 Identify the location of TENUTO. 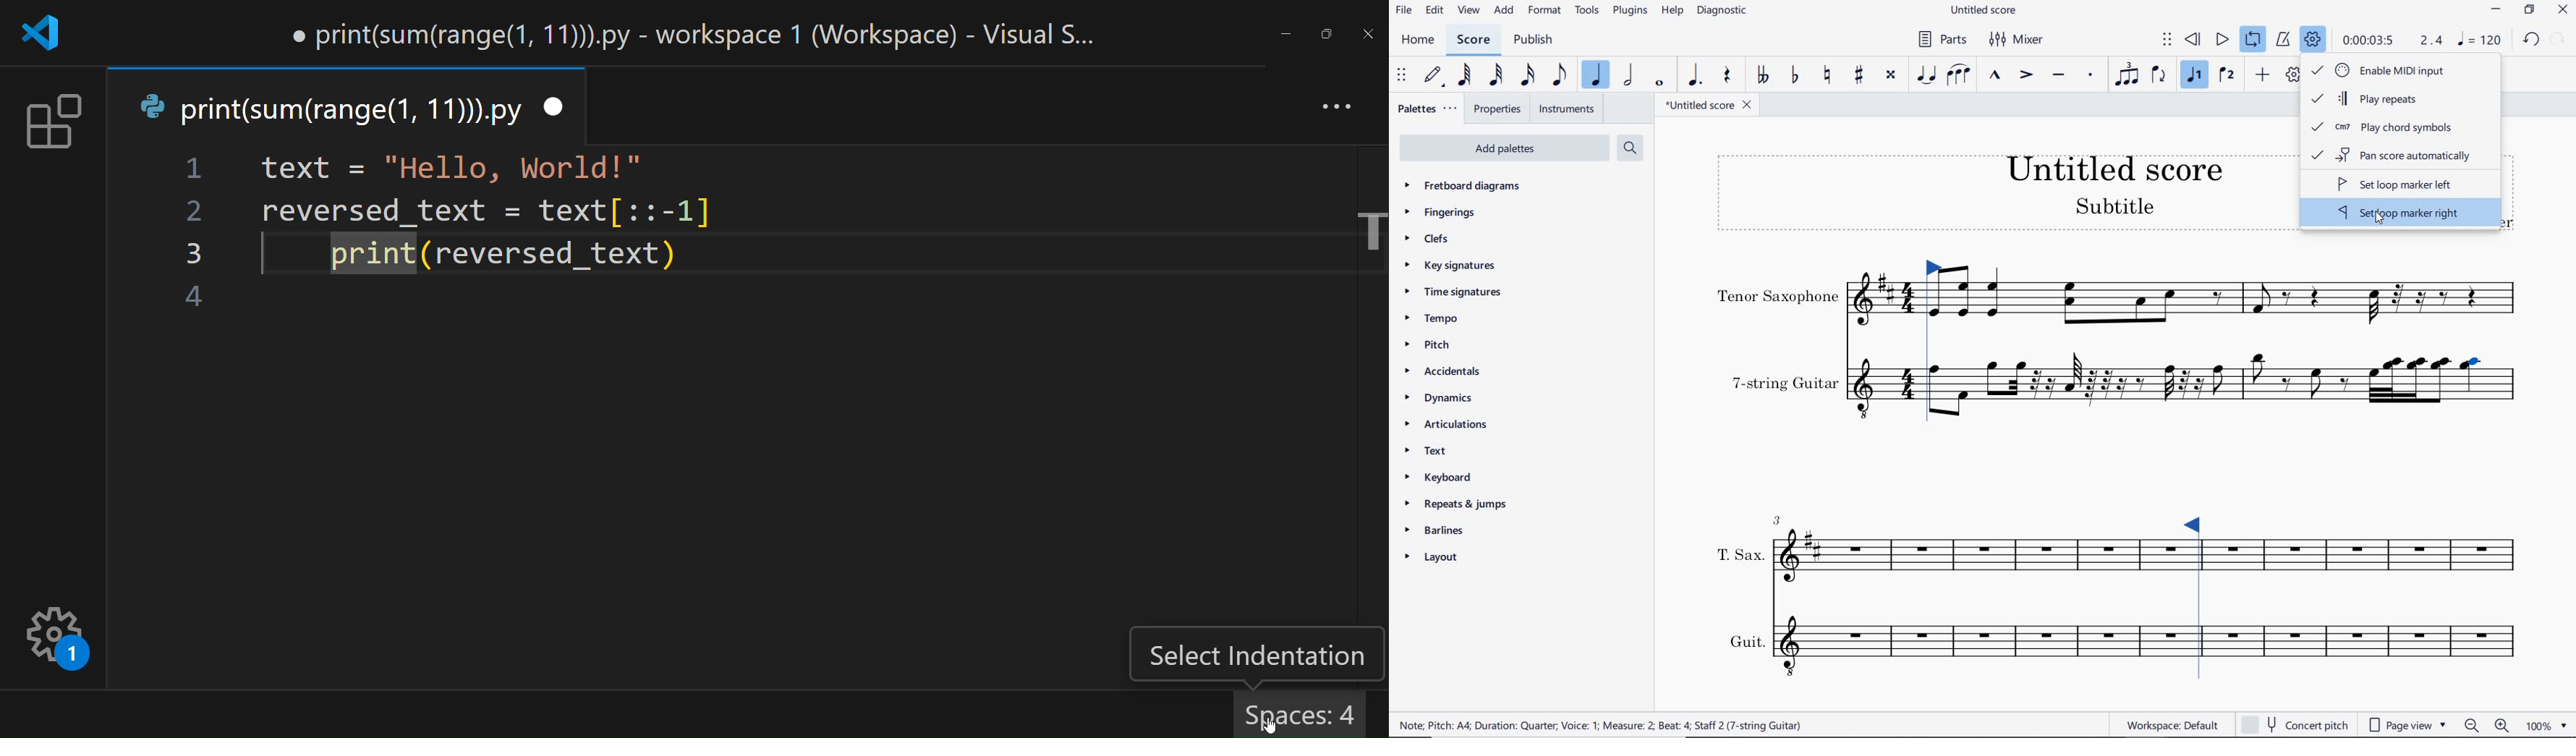
(2058, 76).